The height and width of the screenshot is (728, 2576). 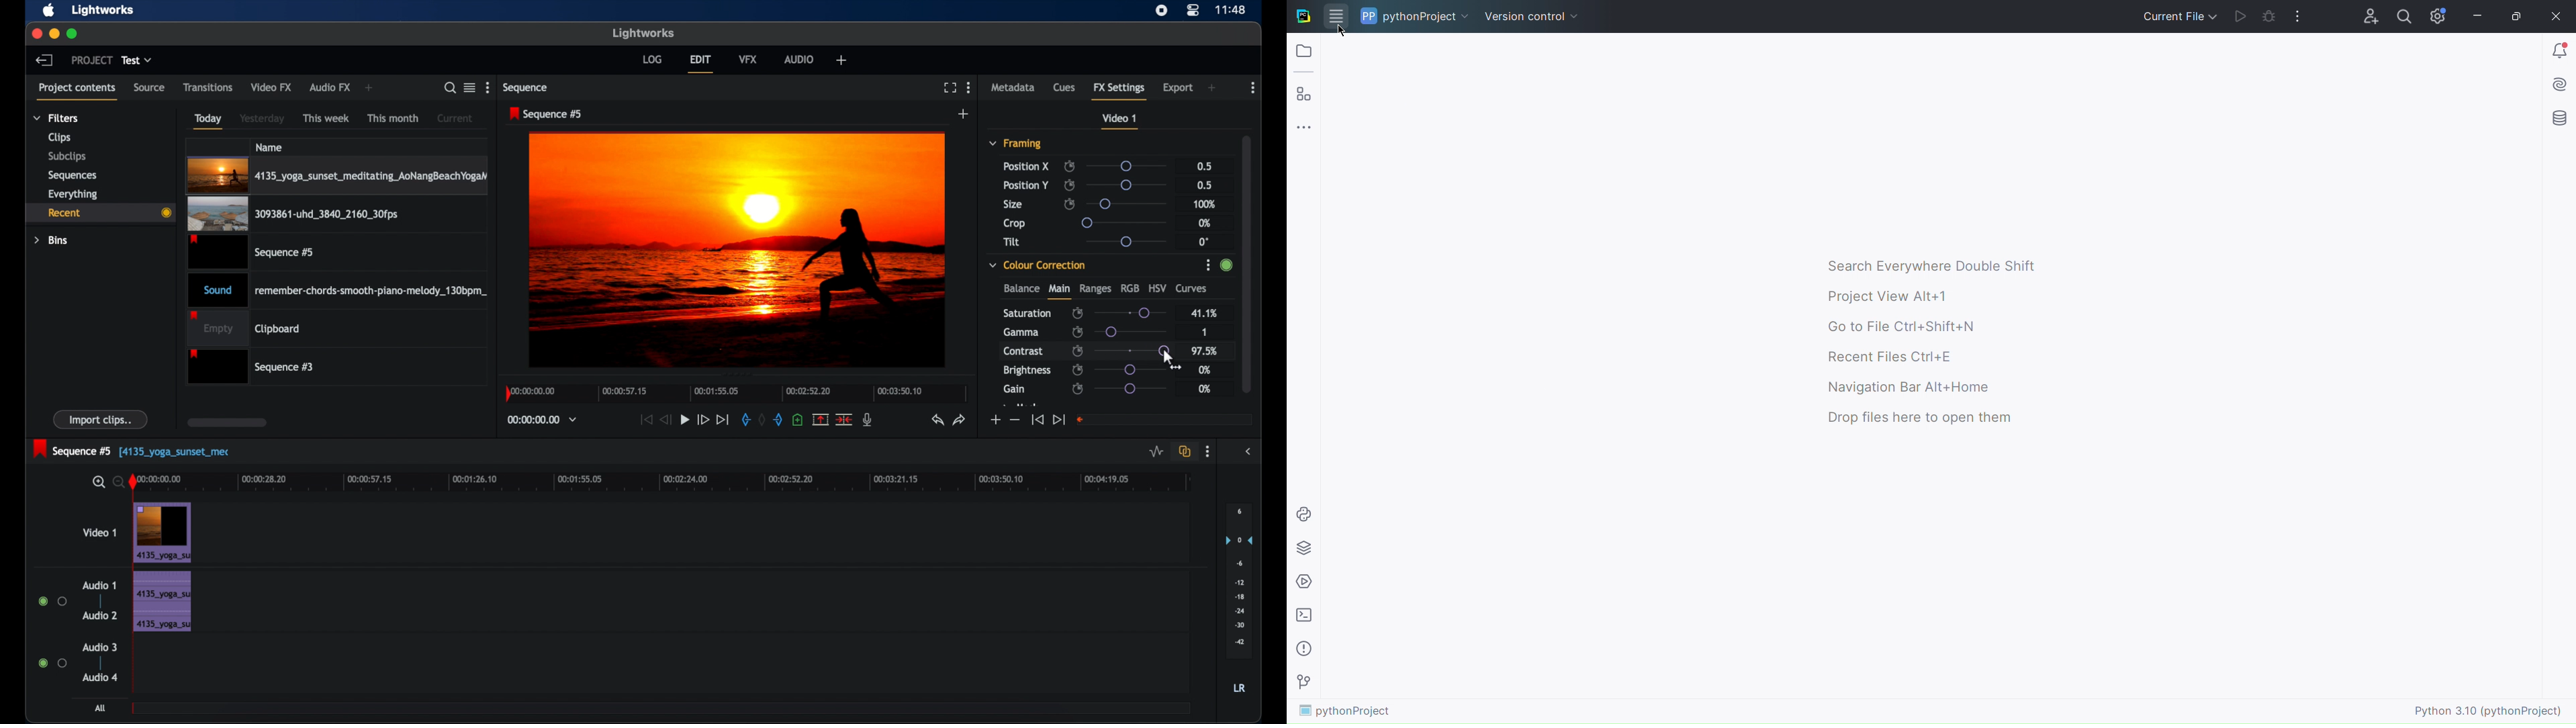 What do you see at coordinates (1155, 450) in the screenshot?
I see `toggle audio levels editing` at bounding box center [1155, 450].